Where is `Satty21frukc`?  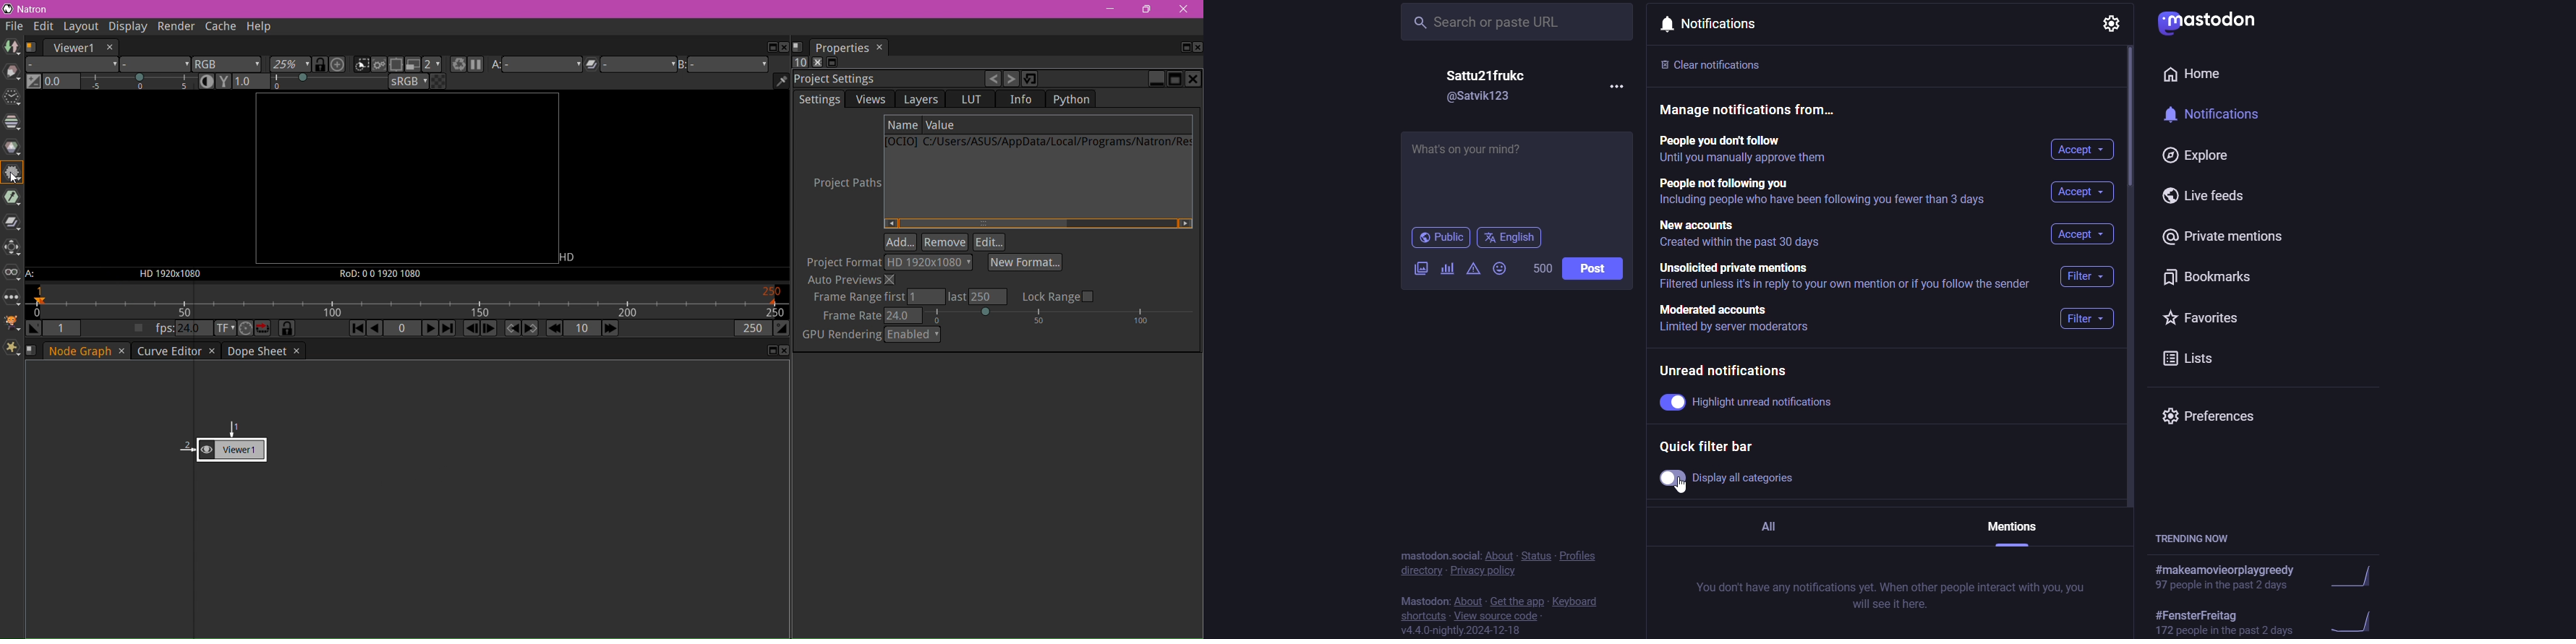 Satty21frukc is located at coordinates (1486, 75).